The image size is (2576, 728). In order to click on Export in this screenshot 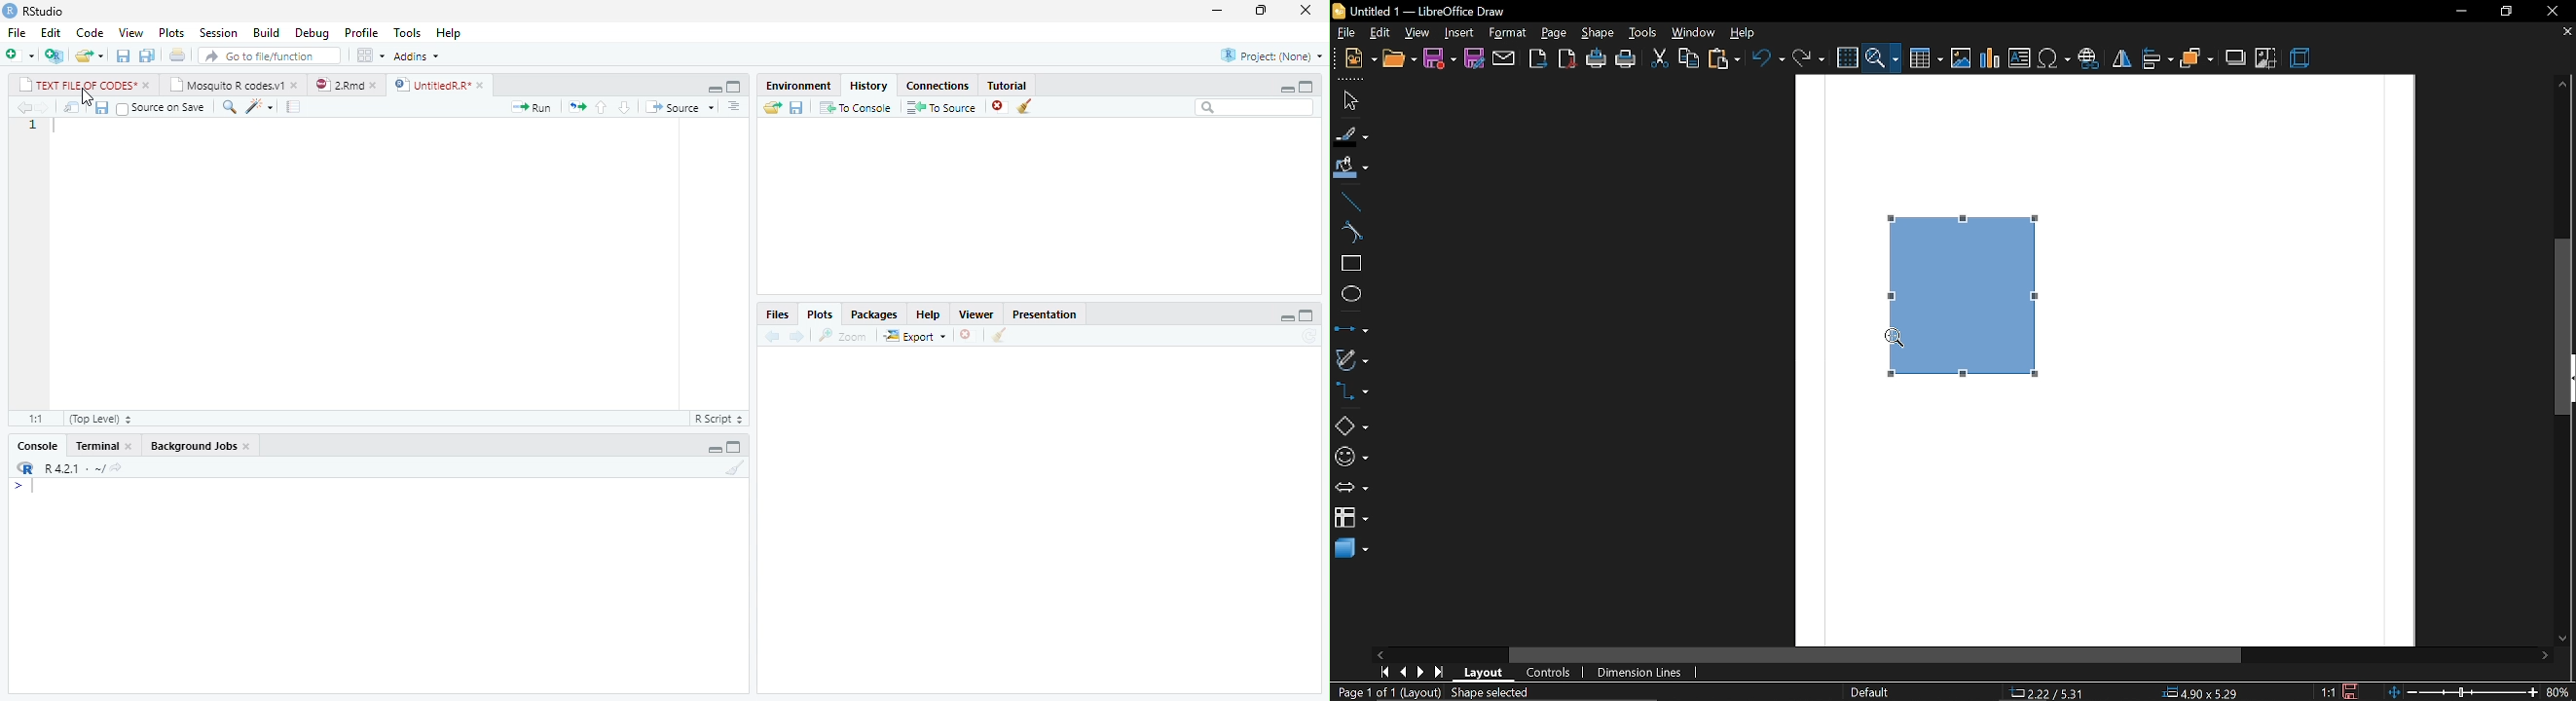, I will do `click(914, 336)`.